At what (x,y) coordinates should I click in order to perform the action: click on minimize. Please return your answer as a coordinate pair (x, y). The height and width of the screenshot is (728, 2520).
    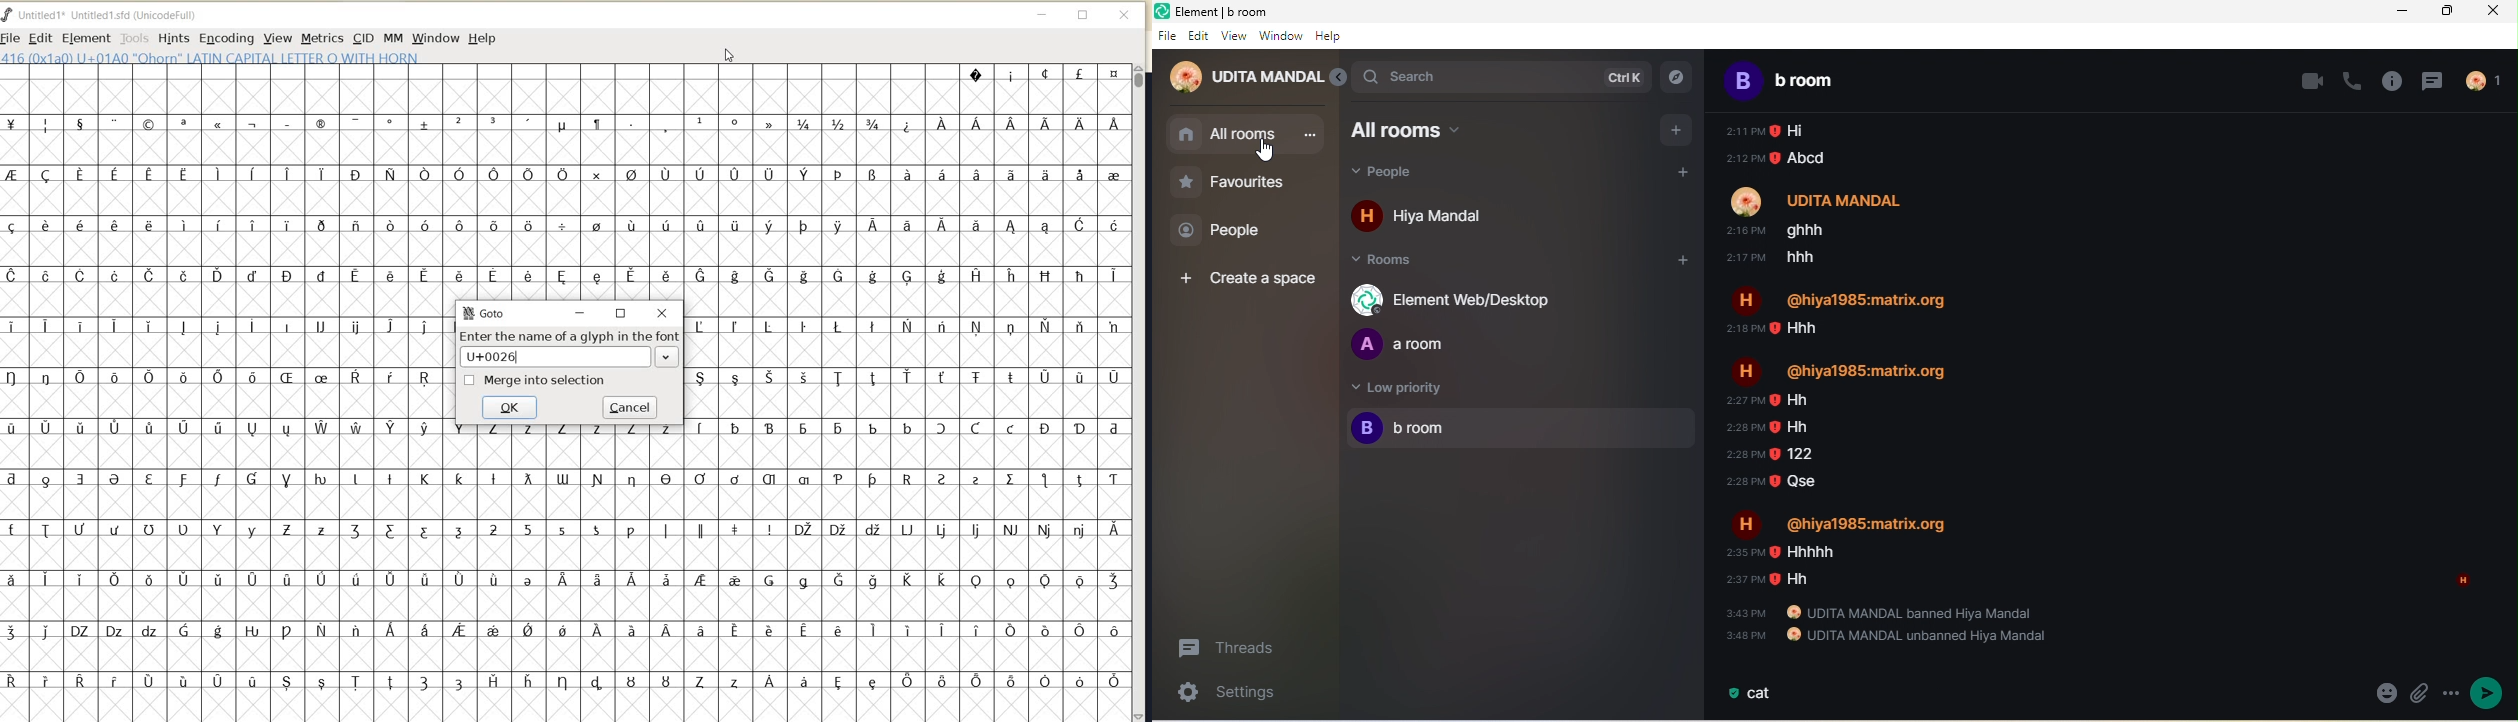
    Looking at the image, I should click on (2397, 15).